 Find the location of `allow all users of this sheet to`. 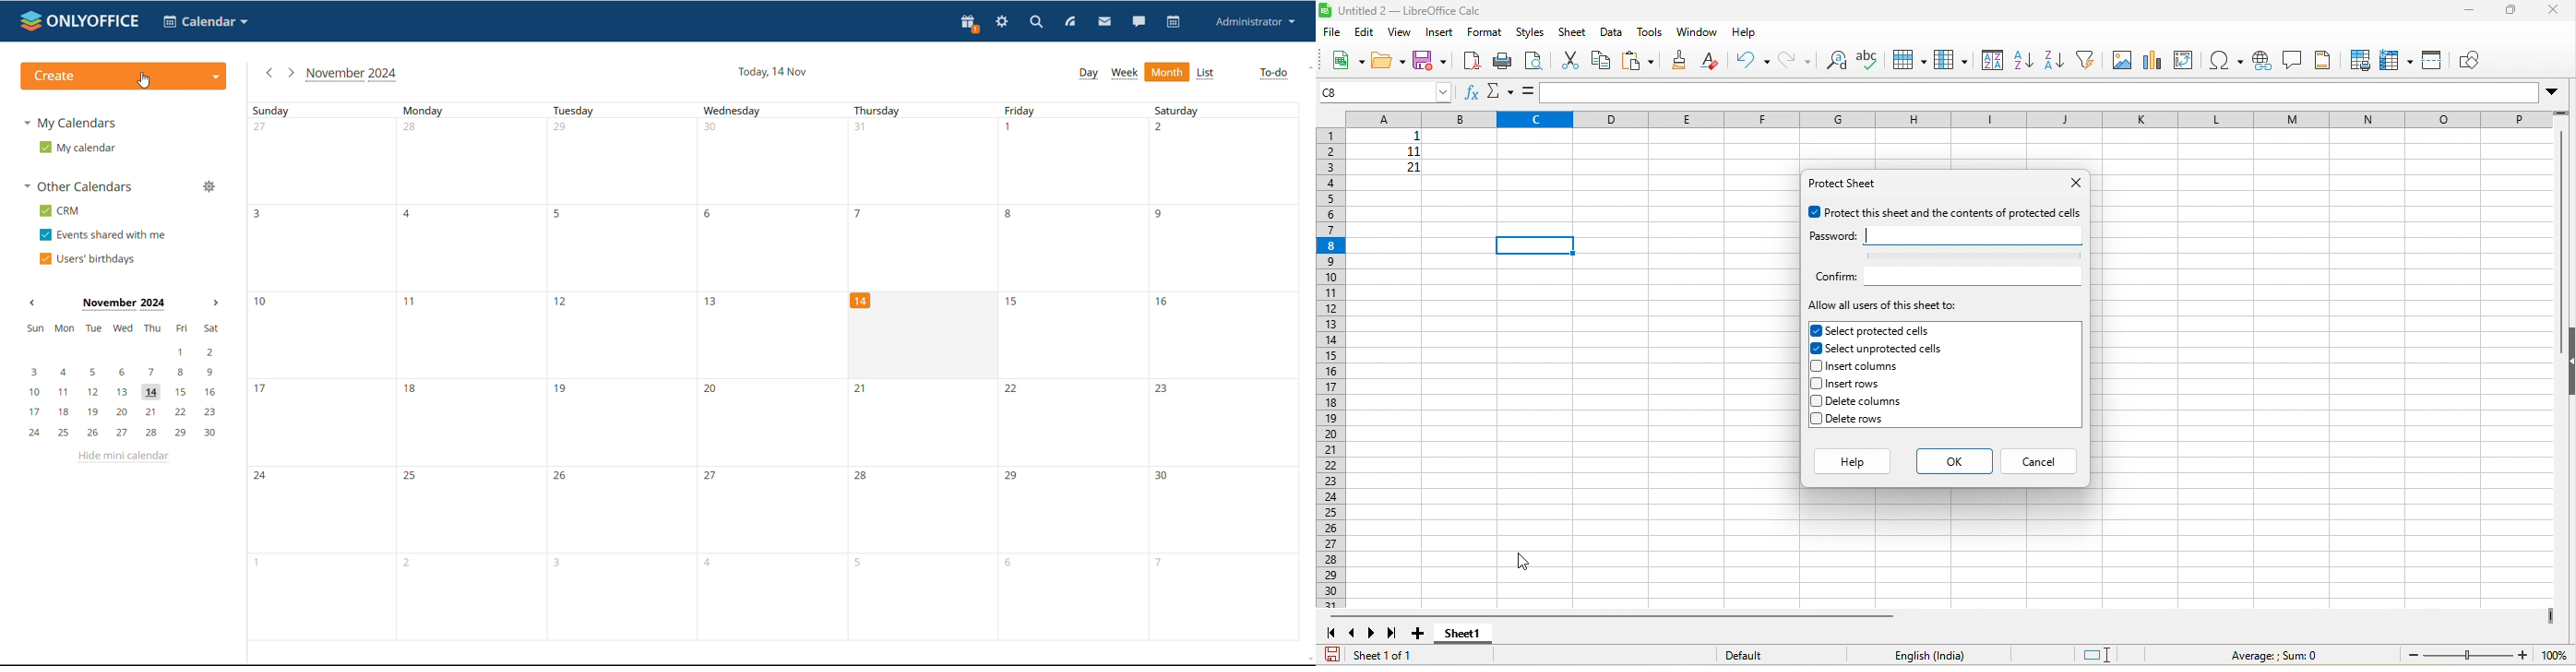

allow all users of this sheet to is located at coordinates (1885, 307).